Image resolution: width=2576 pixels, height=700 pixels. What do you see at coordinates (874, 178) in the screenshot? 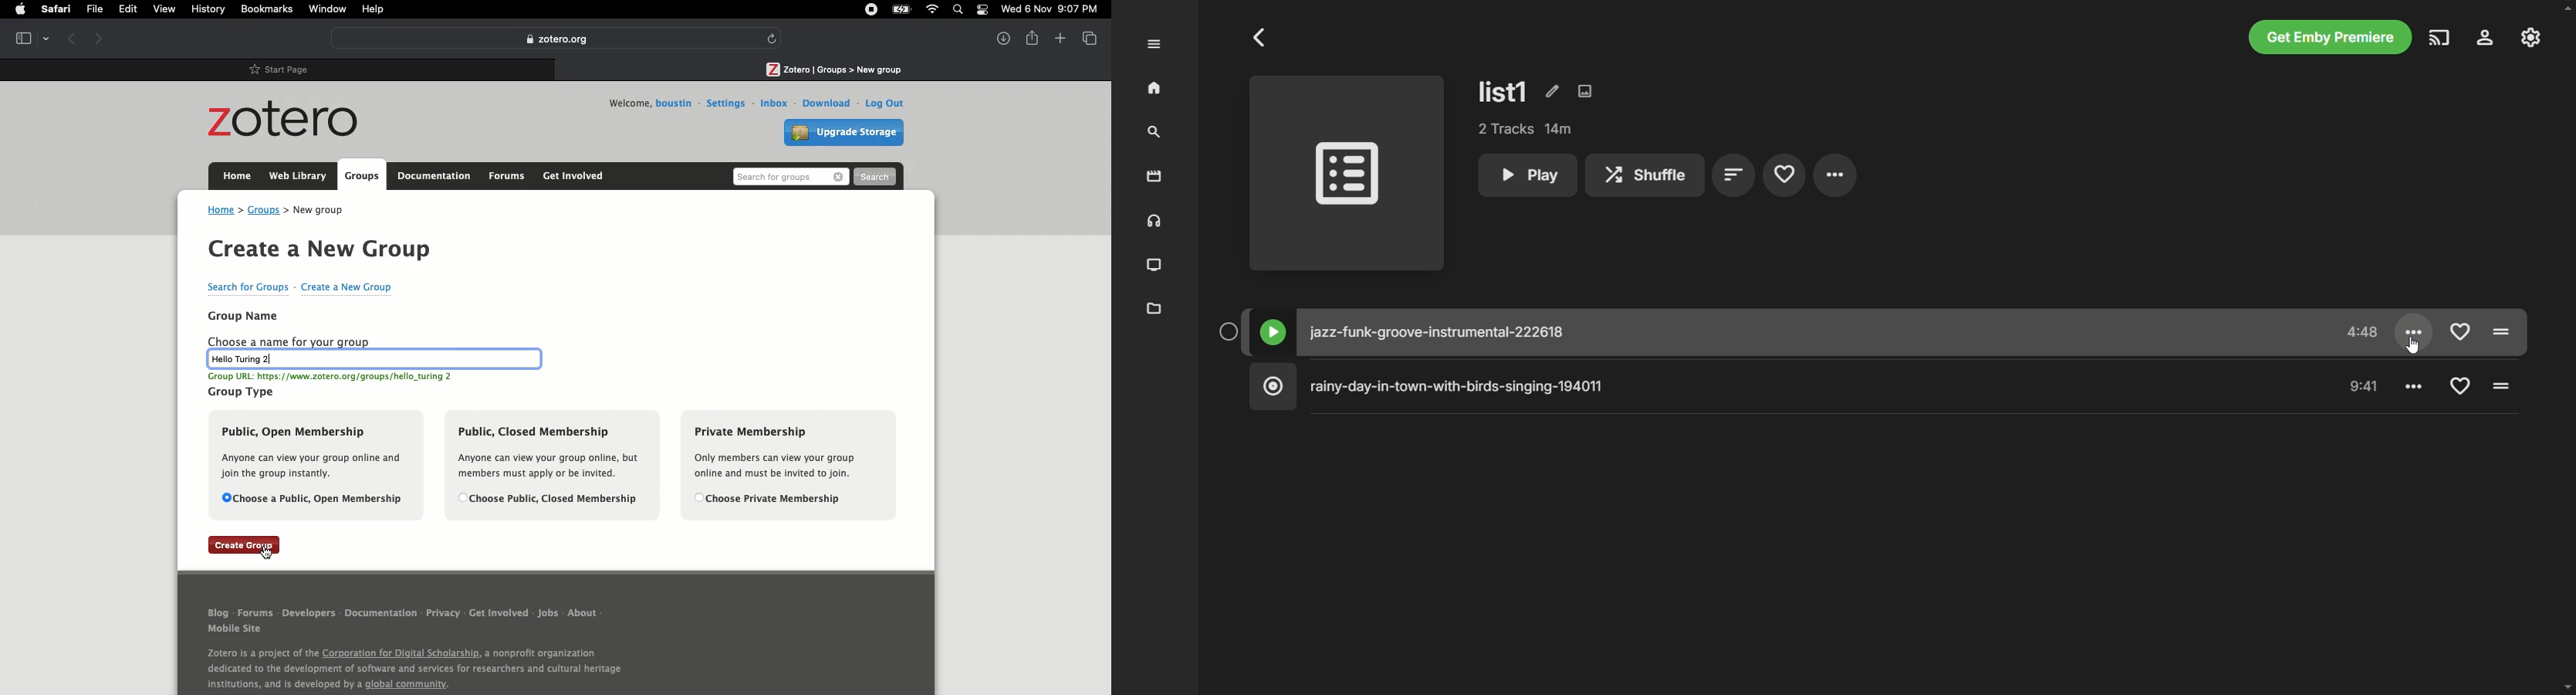
I see `Search` at bounding box center [874, 178].